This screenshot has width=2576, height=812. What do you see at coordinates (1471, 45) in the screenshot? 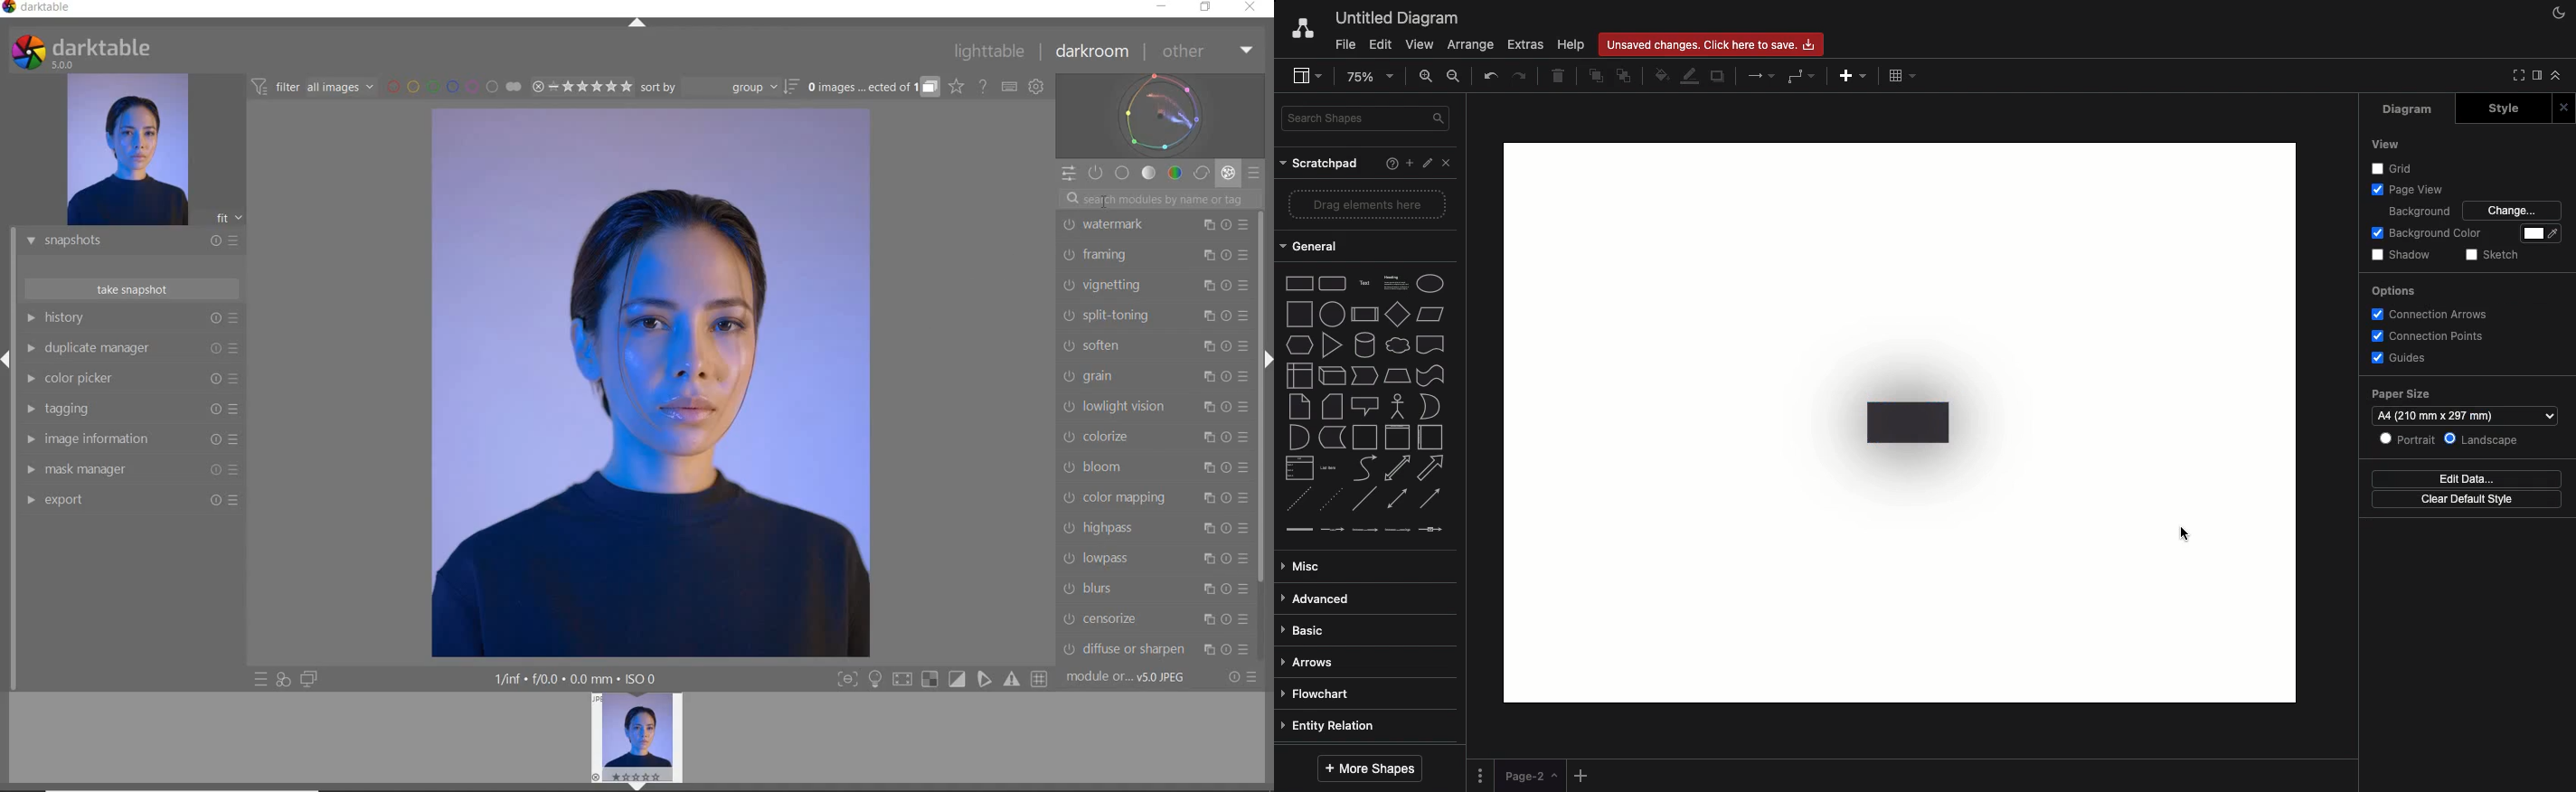
I see `Arrange` at bounding box center [1471, 45].